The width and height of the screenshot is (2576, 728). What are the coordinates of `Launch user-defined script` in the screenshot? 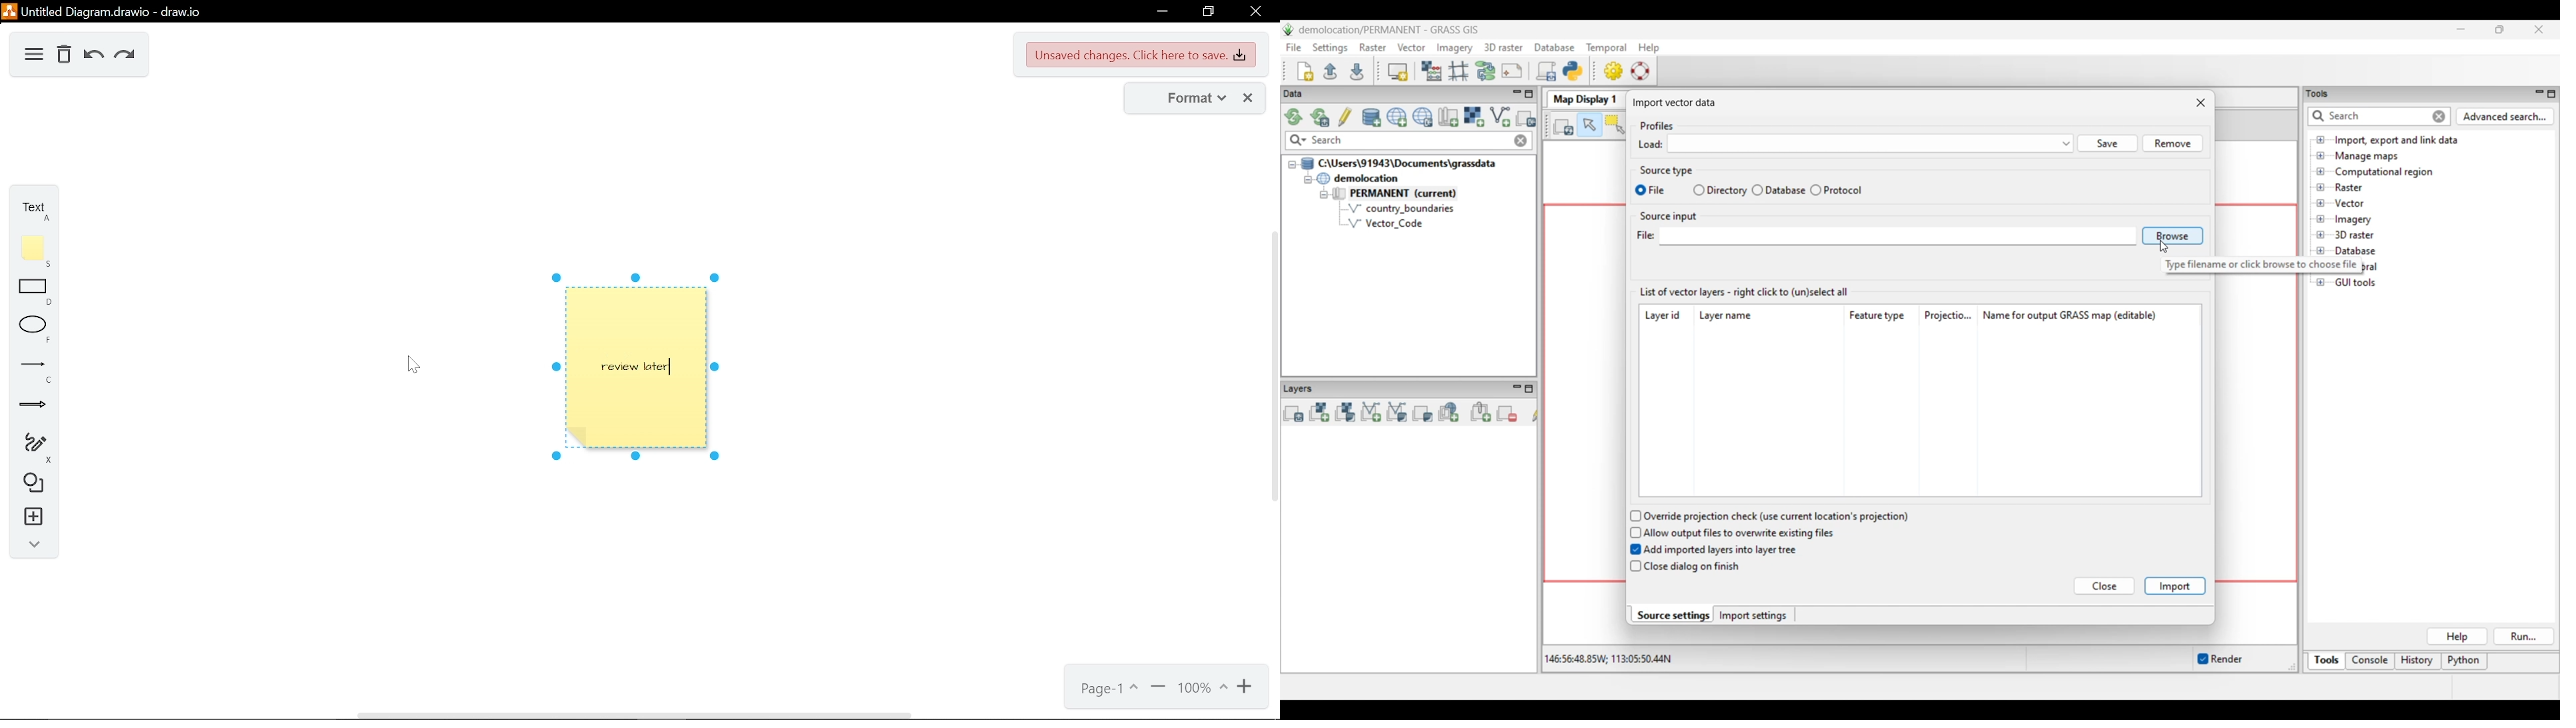 It's located at (1545, 71).